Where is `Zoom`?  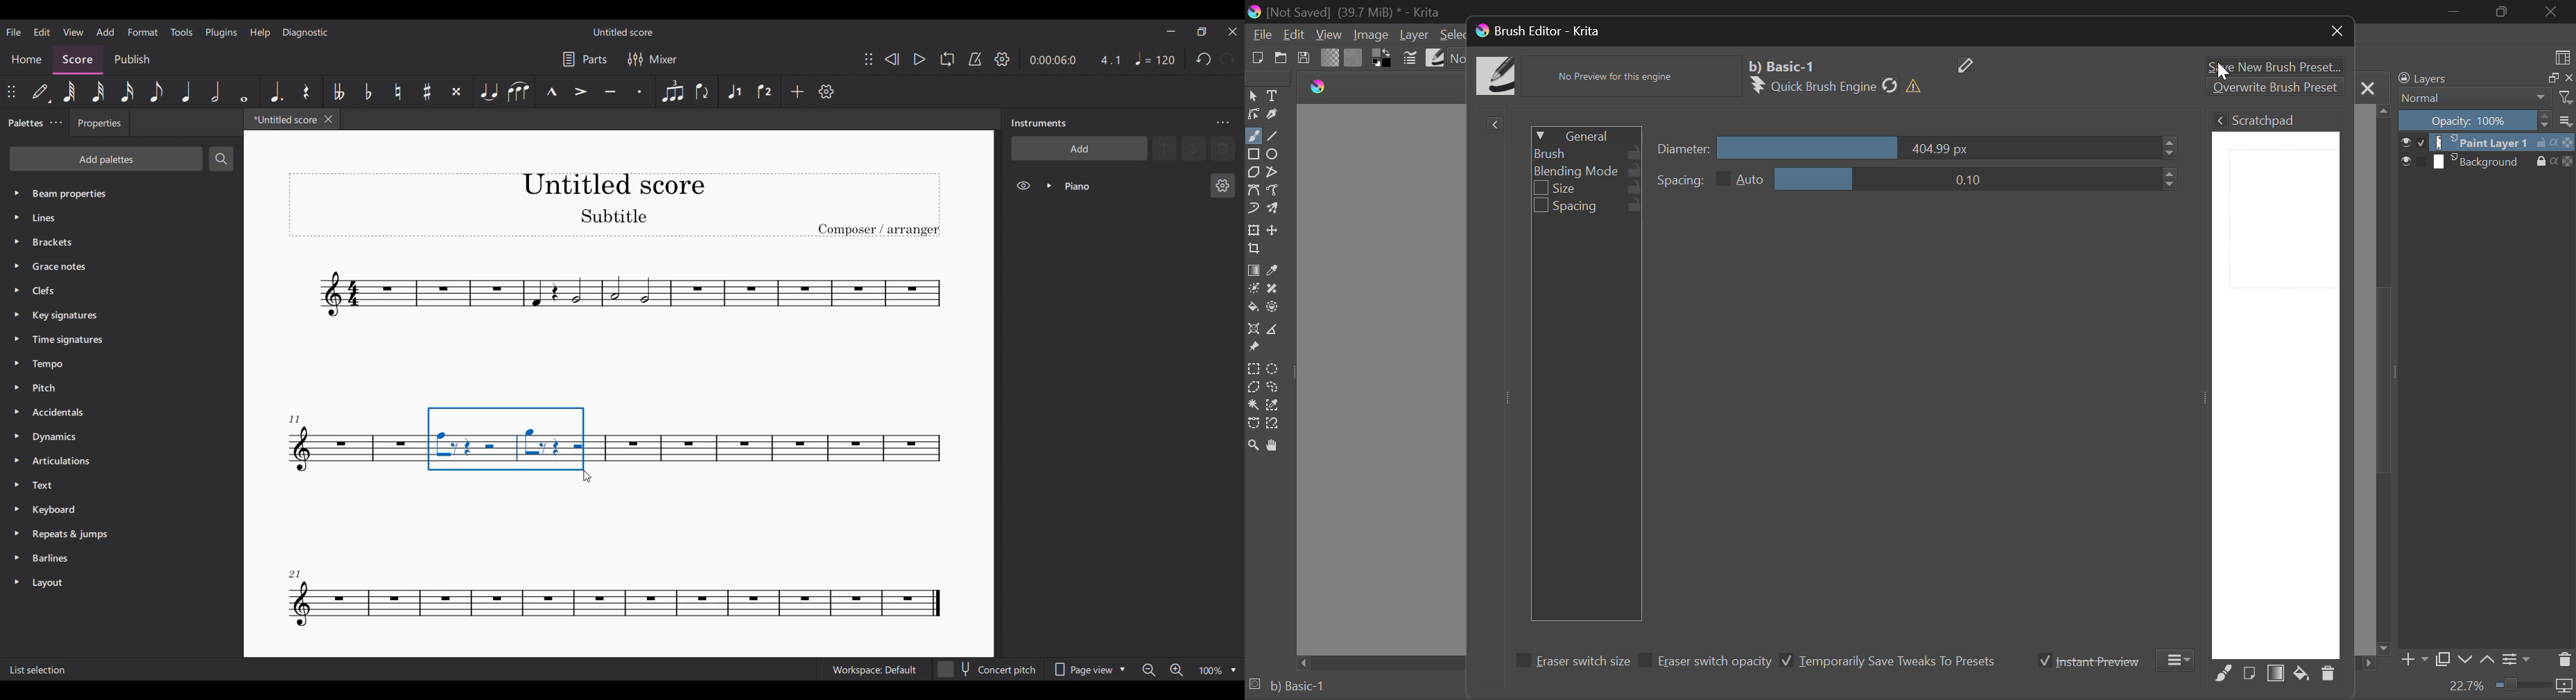 Zoom is located at coordinates (1253, 444).